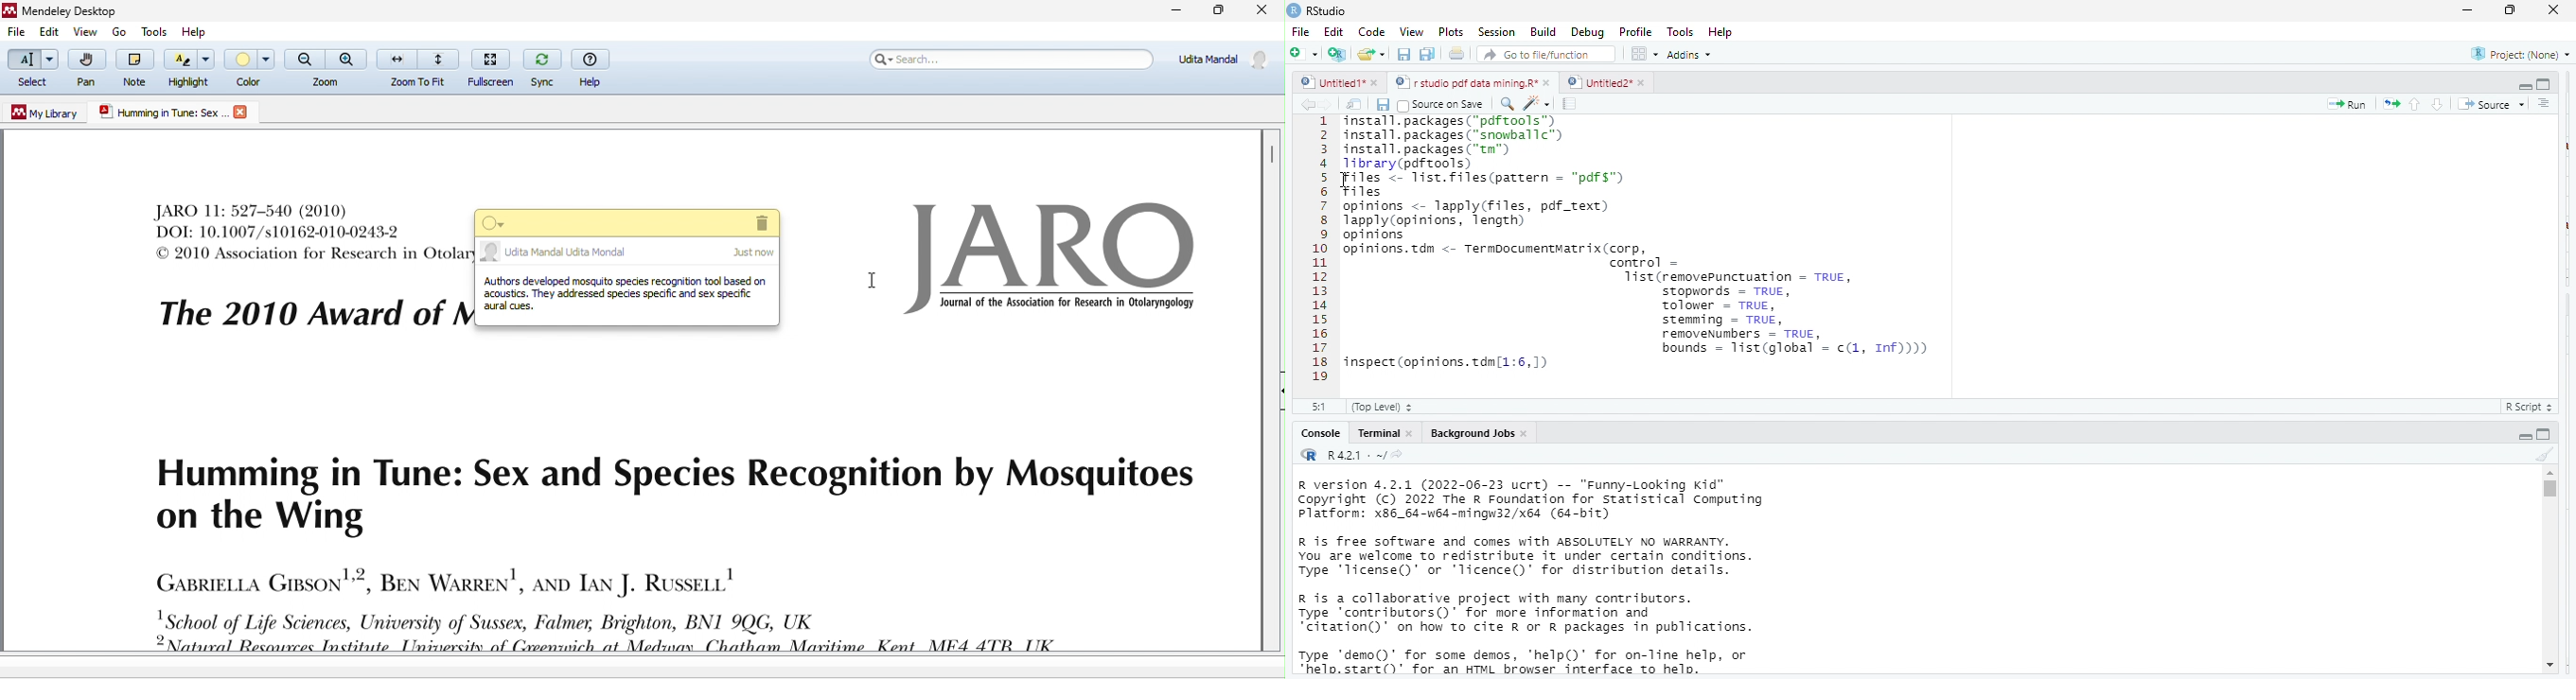 The width and height of the screenshot is (2576, 700). I want to click on untitled1, so click(1331, 83).